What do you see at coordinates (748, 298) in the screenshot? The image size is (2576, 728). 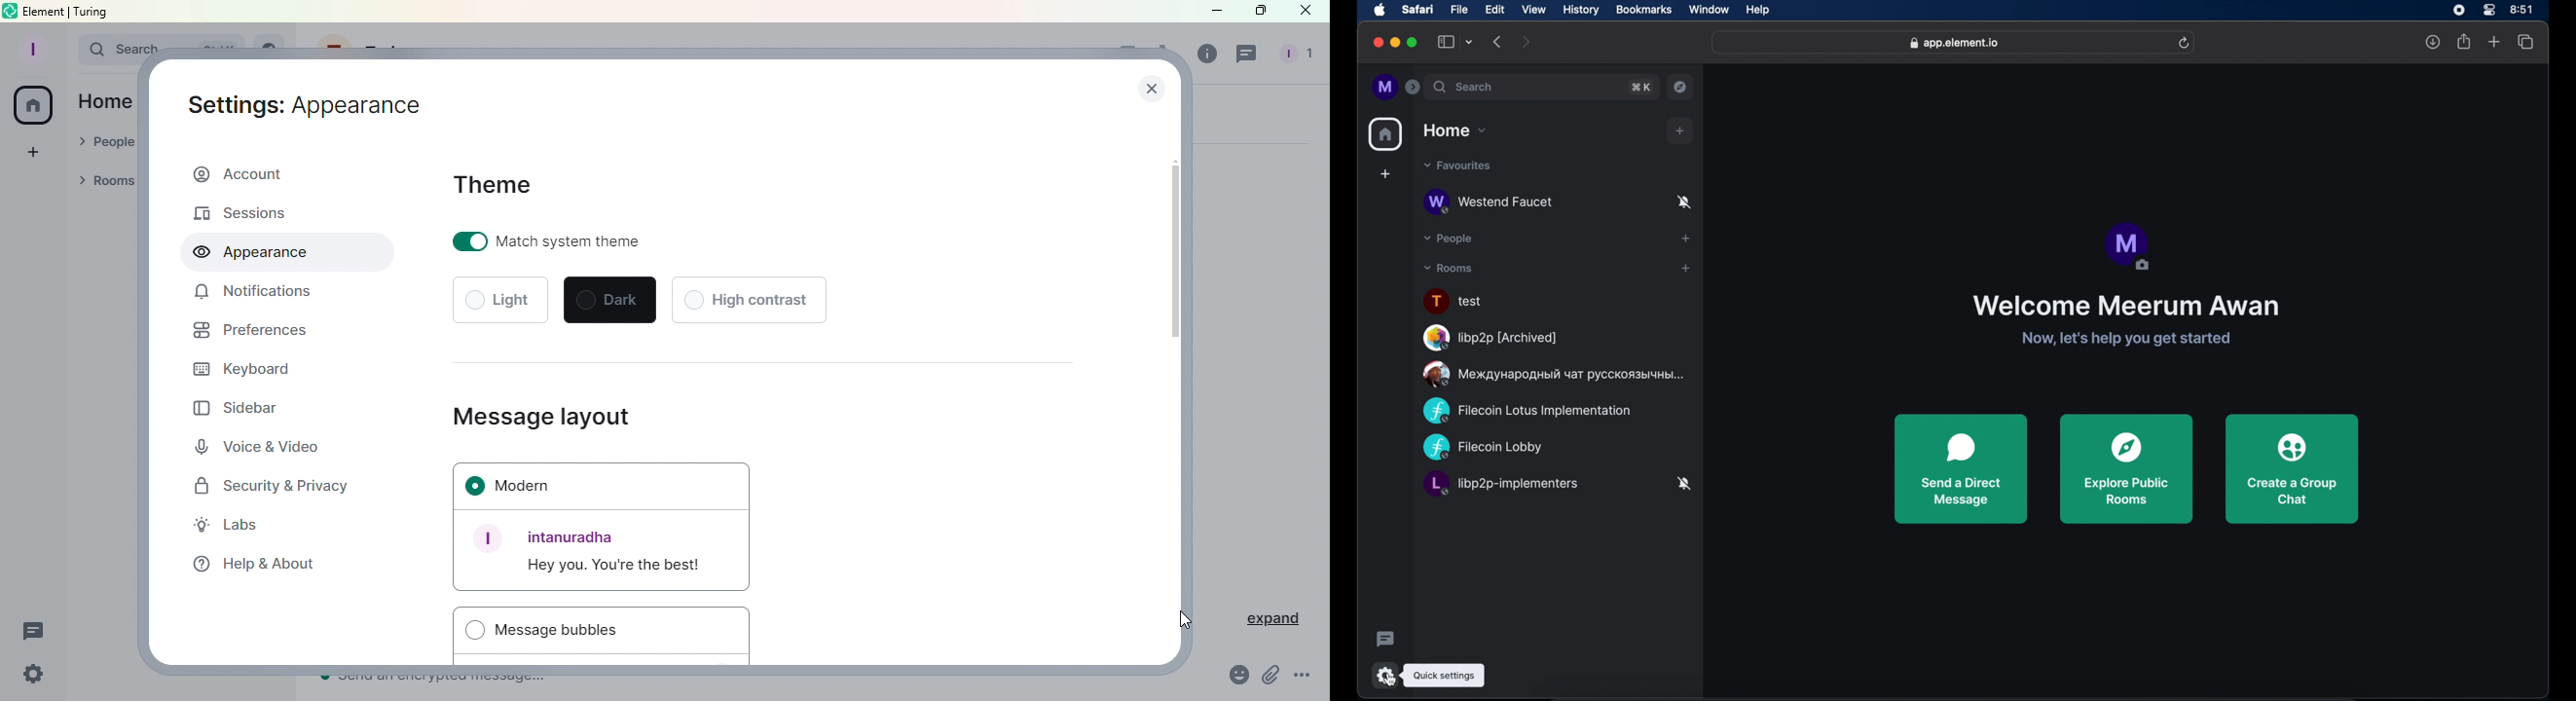 I see `High contrast` at bounding box center [748, 298].